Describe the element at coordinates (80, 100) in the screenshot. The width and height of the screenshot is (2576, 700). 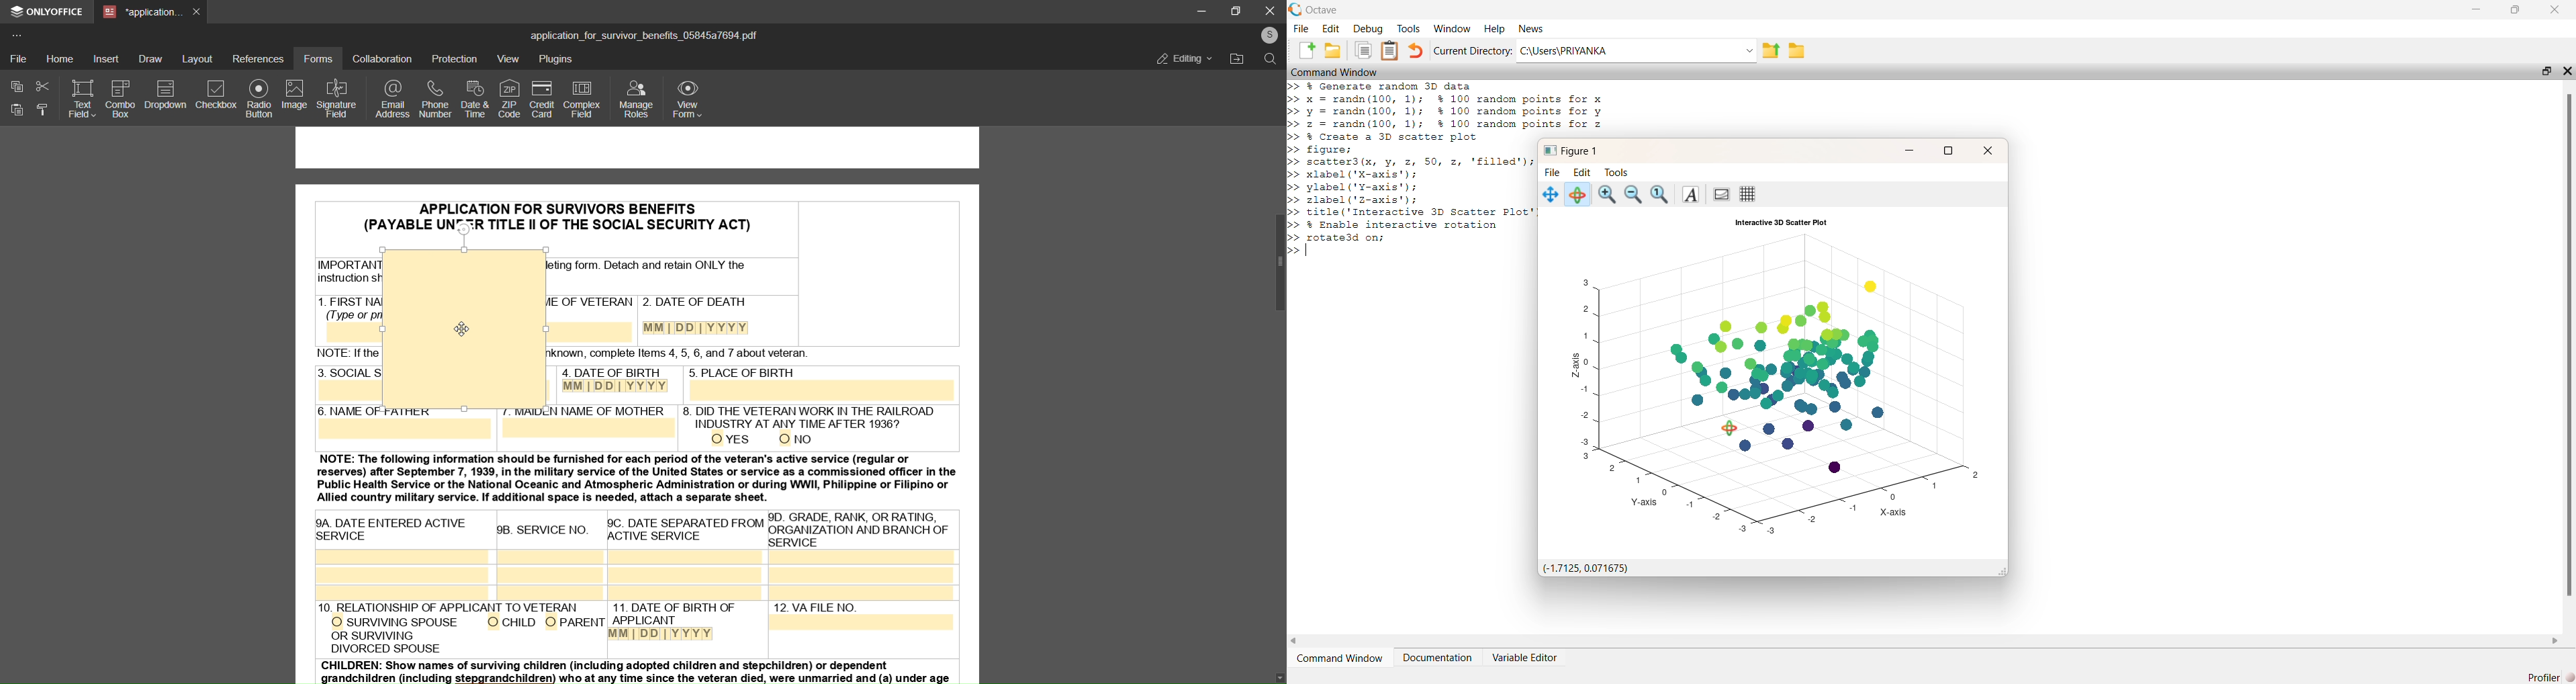
I see `text field` at that location.